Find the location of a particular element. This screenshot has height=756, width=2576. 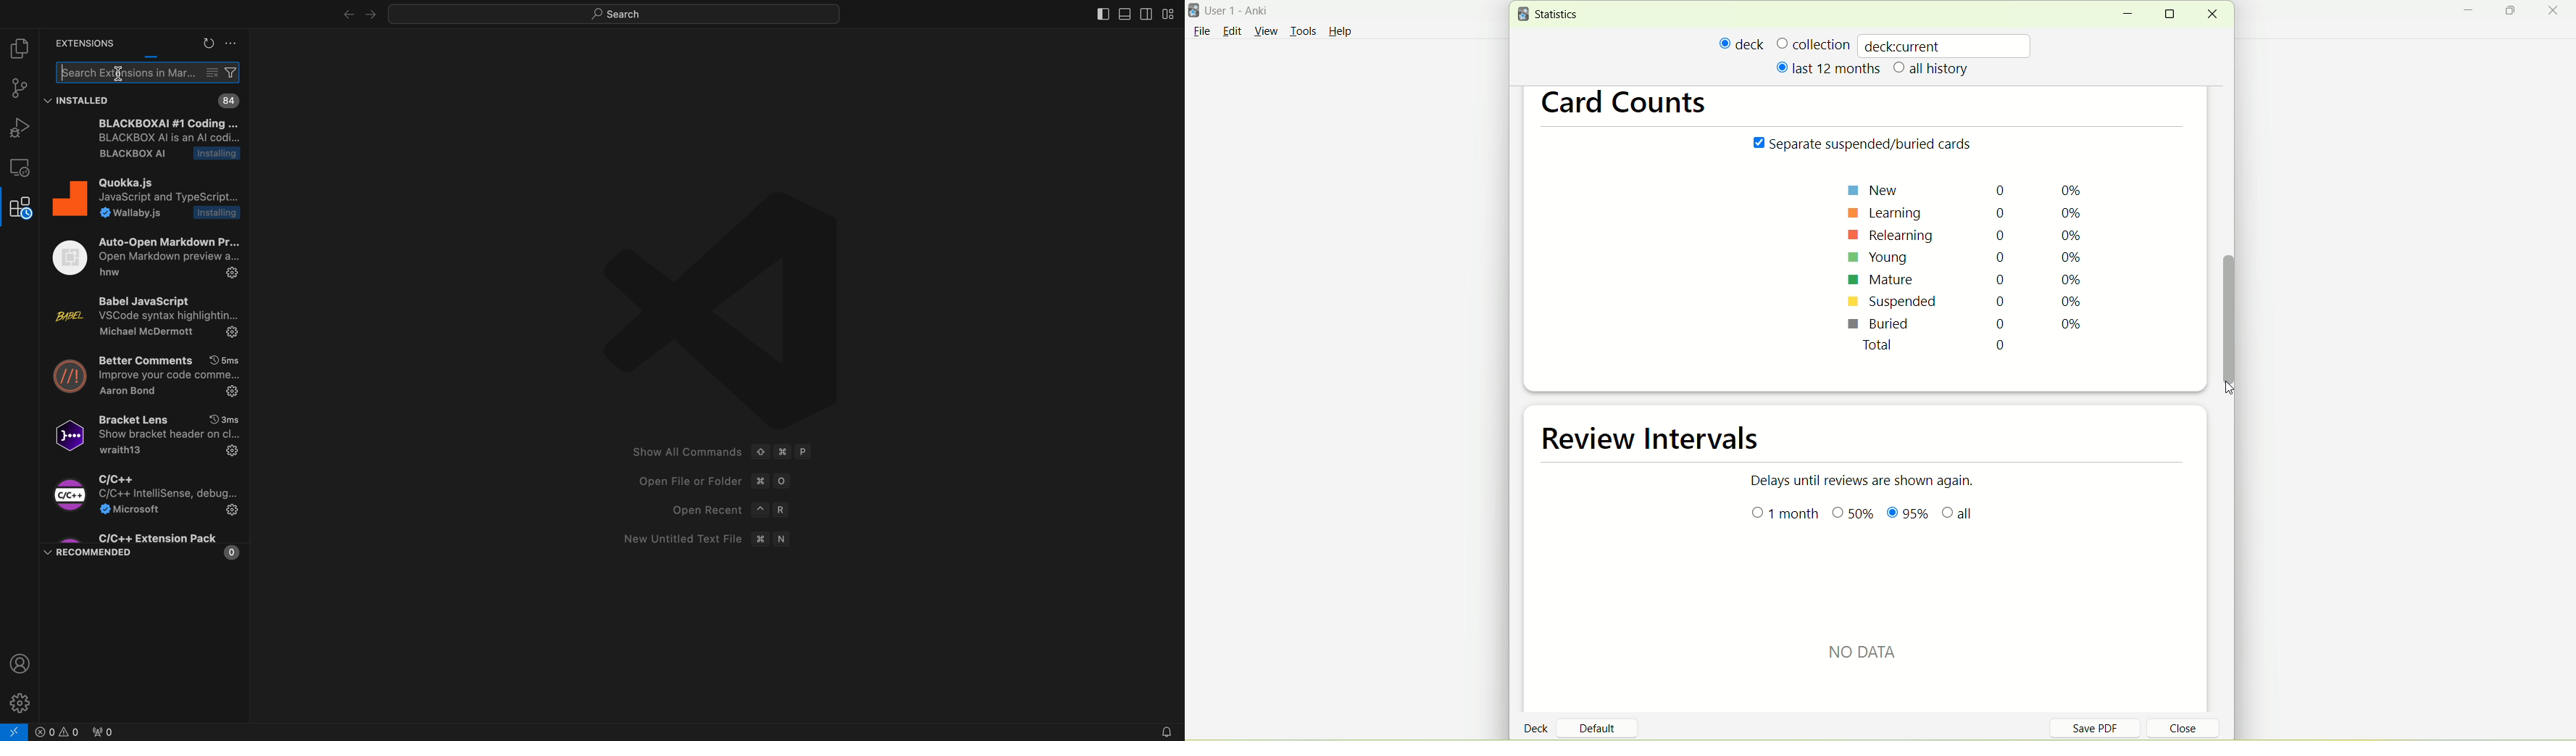

 month is located at coordinates (1787, 514).